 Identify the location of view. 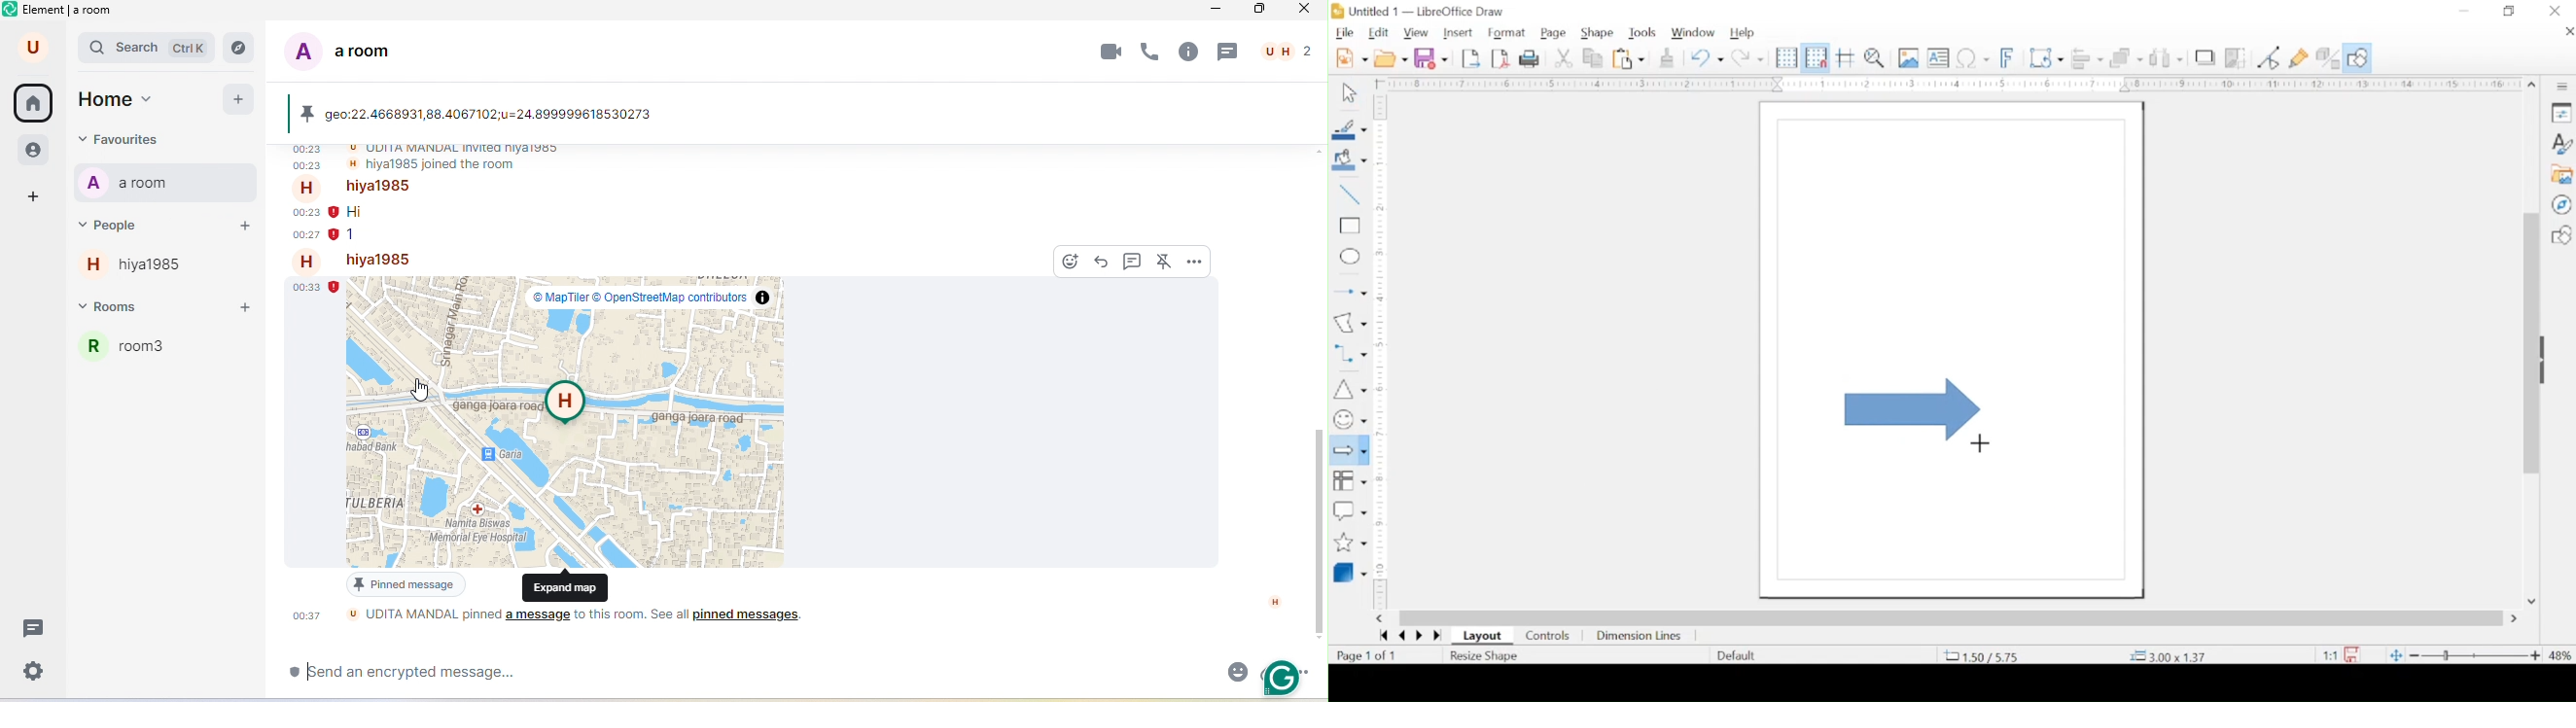
(1415, 33).